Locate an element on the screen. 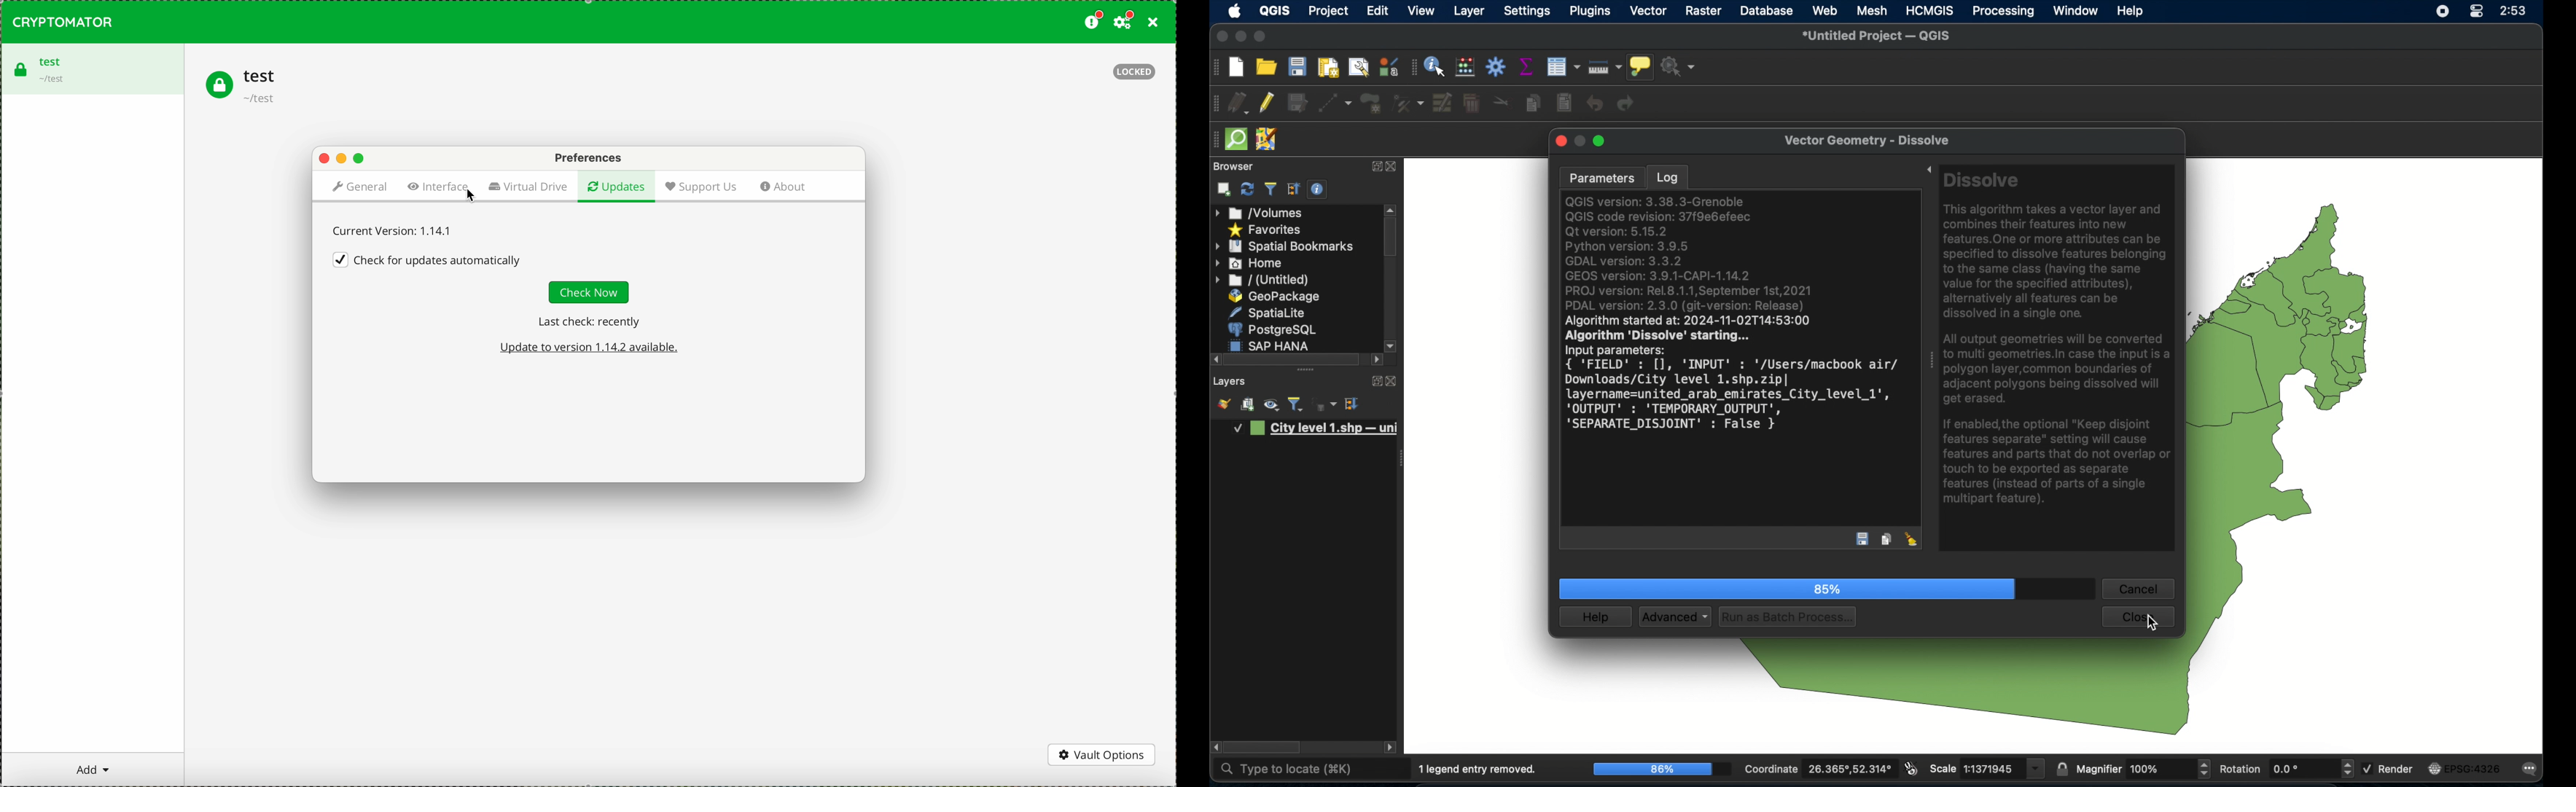 Image resolution: width=2576 pixels, height=812 pixels. untitled folder is located at coordinates (1264, 281).